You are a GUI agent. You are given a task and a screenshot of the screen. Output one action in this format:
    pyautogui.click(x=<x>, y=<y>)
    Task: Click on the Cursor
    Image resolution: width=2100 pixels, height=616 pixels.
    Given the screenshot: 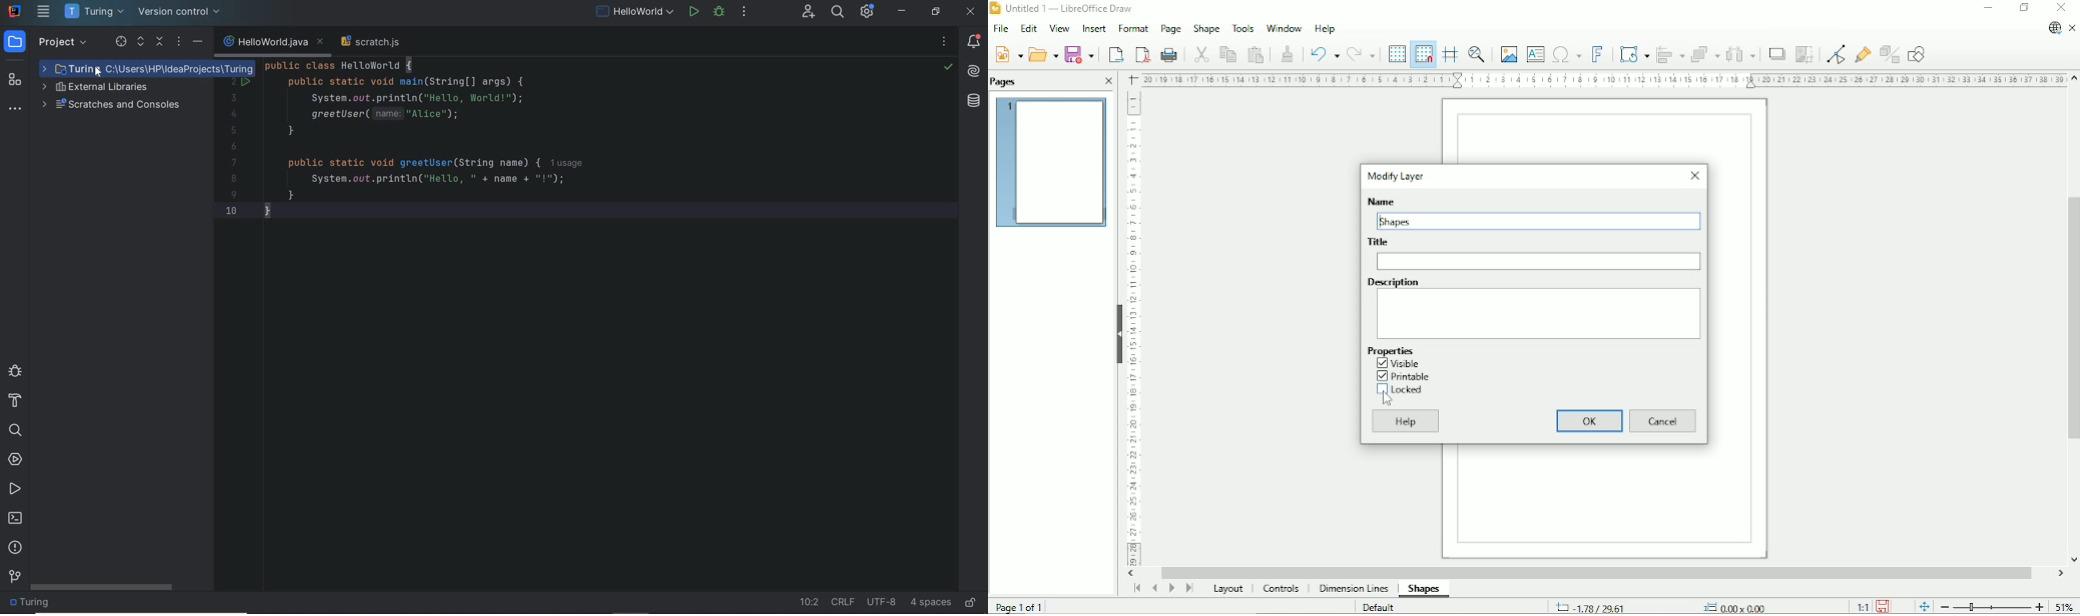 What is the action you would take?
    pyautogui.click(x=1387, y=399)
    